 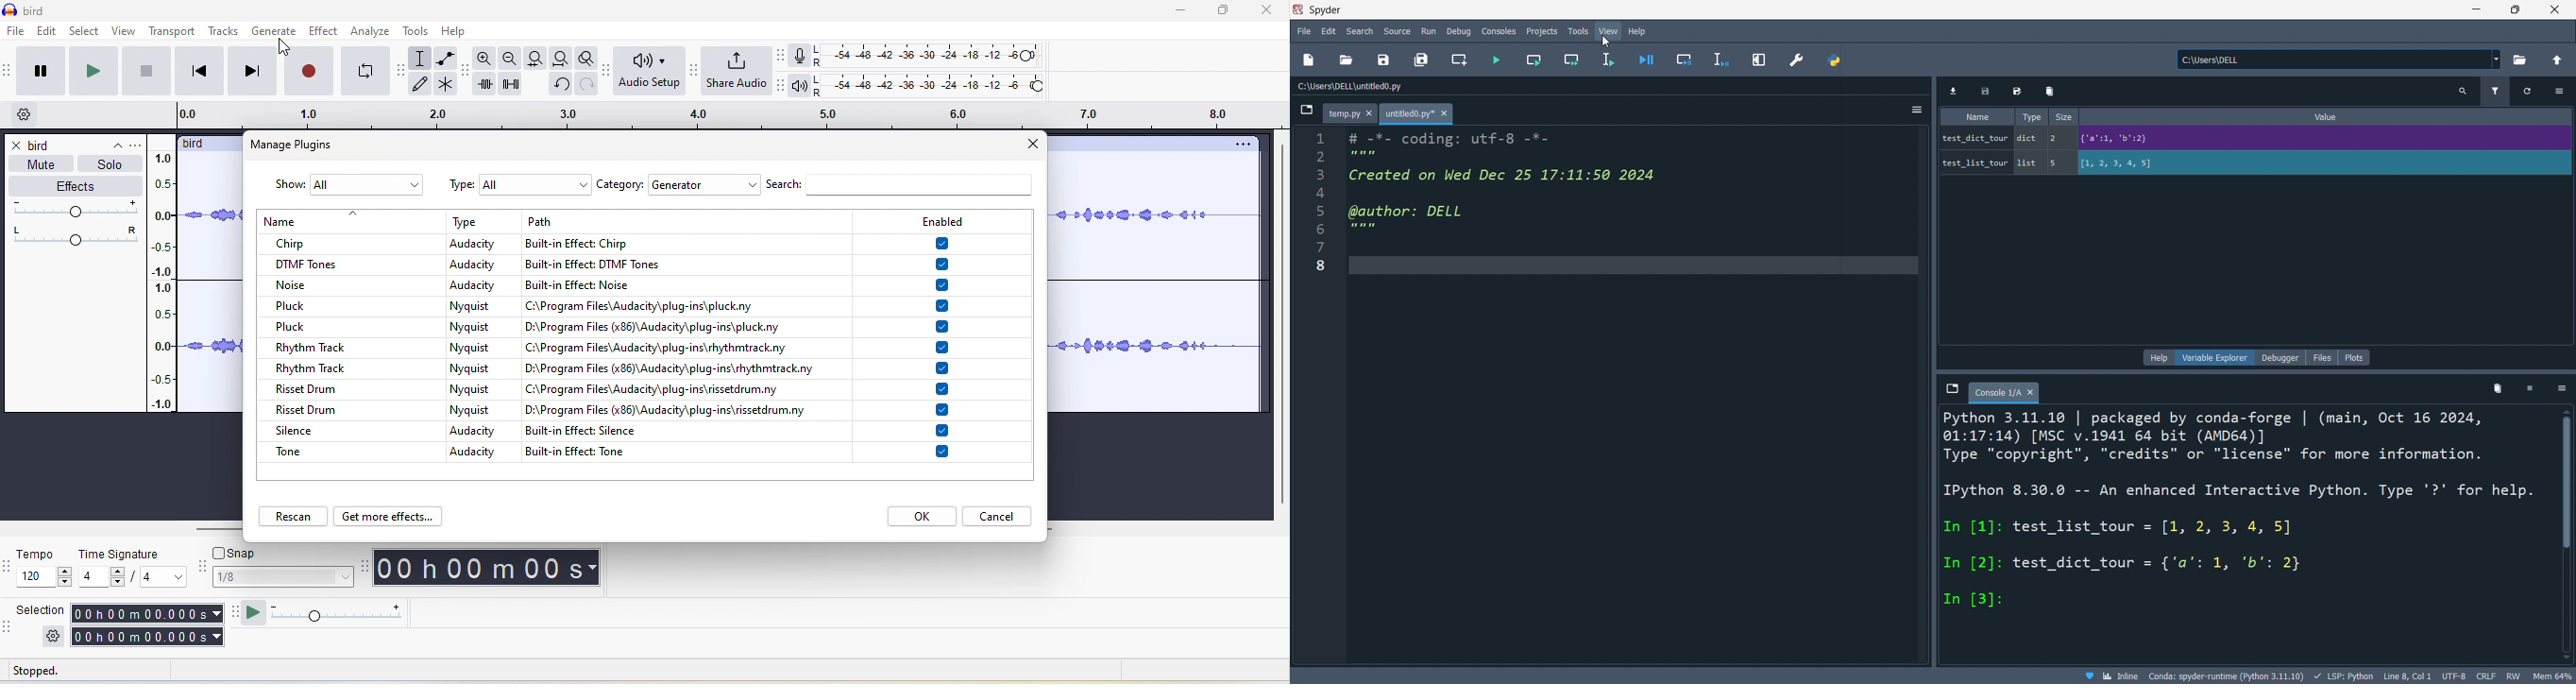 I want to click on options, so click(x=2560, y=91).